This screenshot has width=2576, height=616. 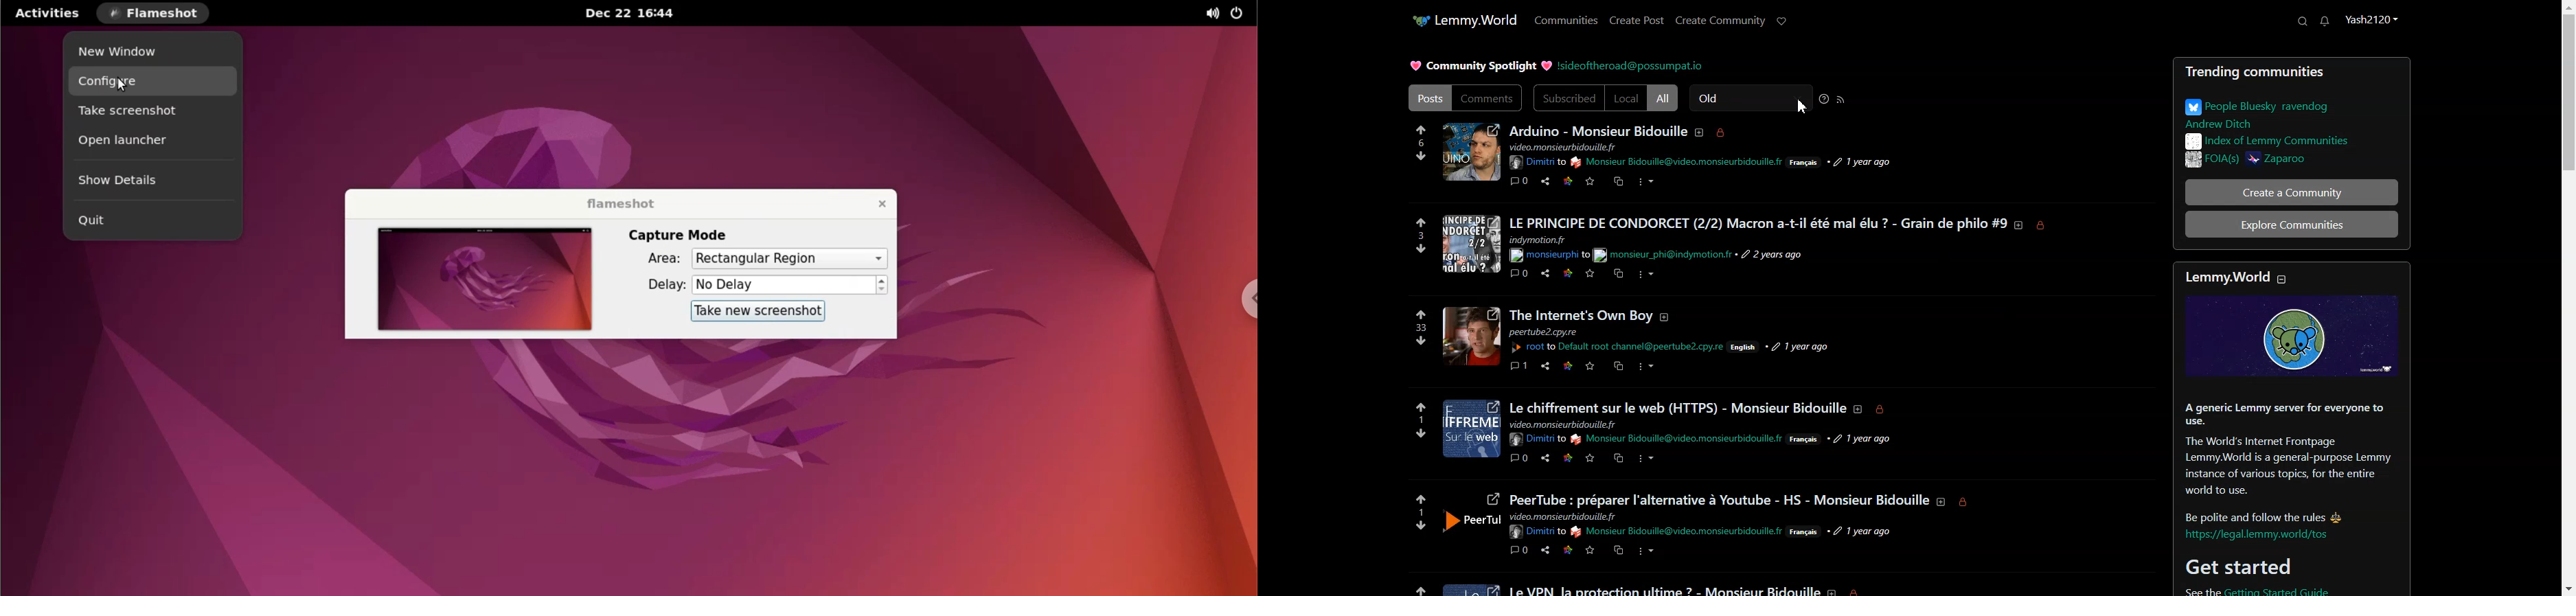 I want to click on , so click(x=1860, y=439).